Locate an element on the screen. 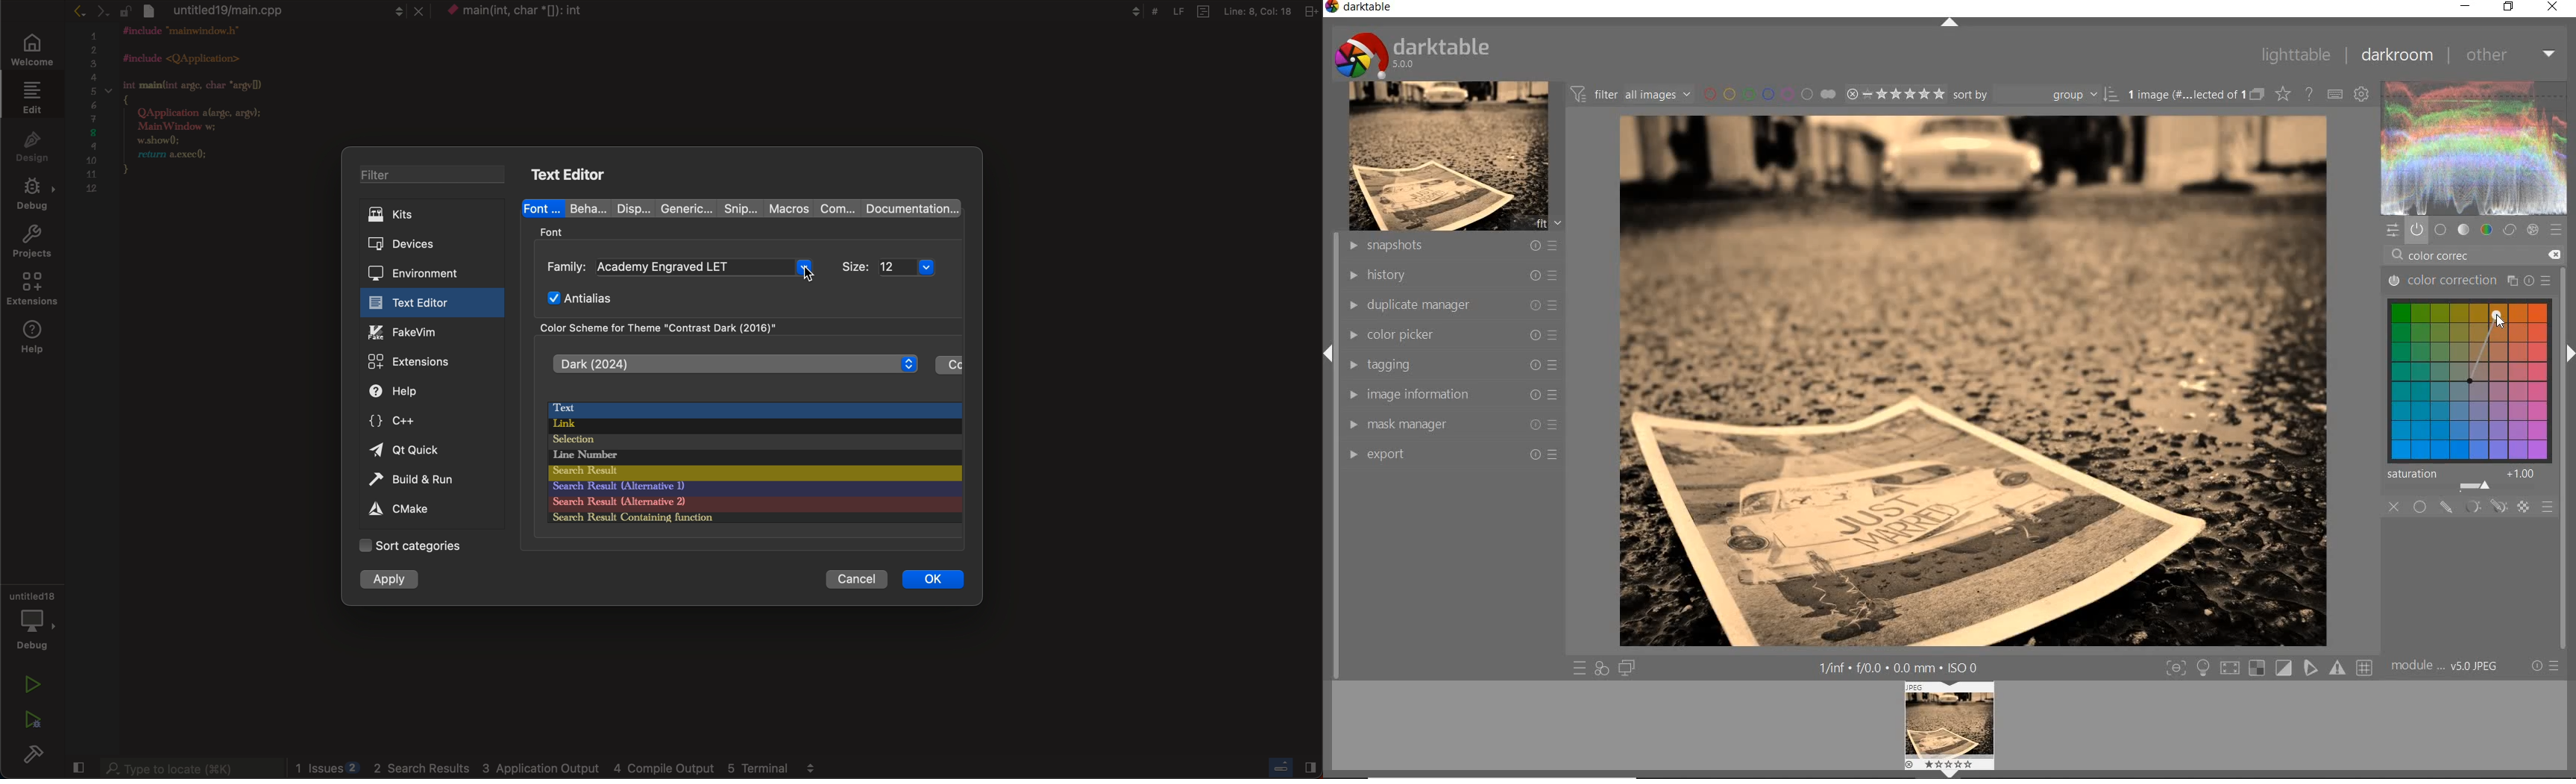 The width and height of the screenshot is (2576, 784). searchbar is located at coordinates (191, 767).